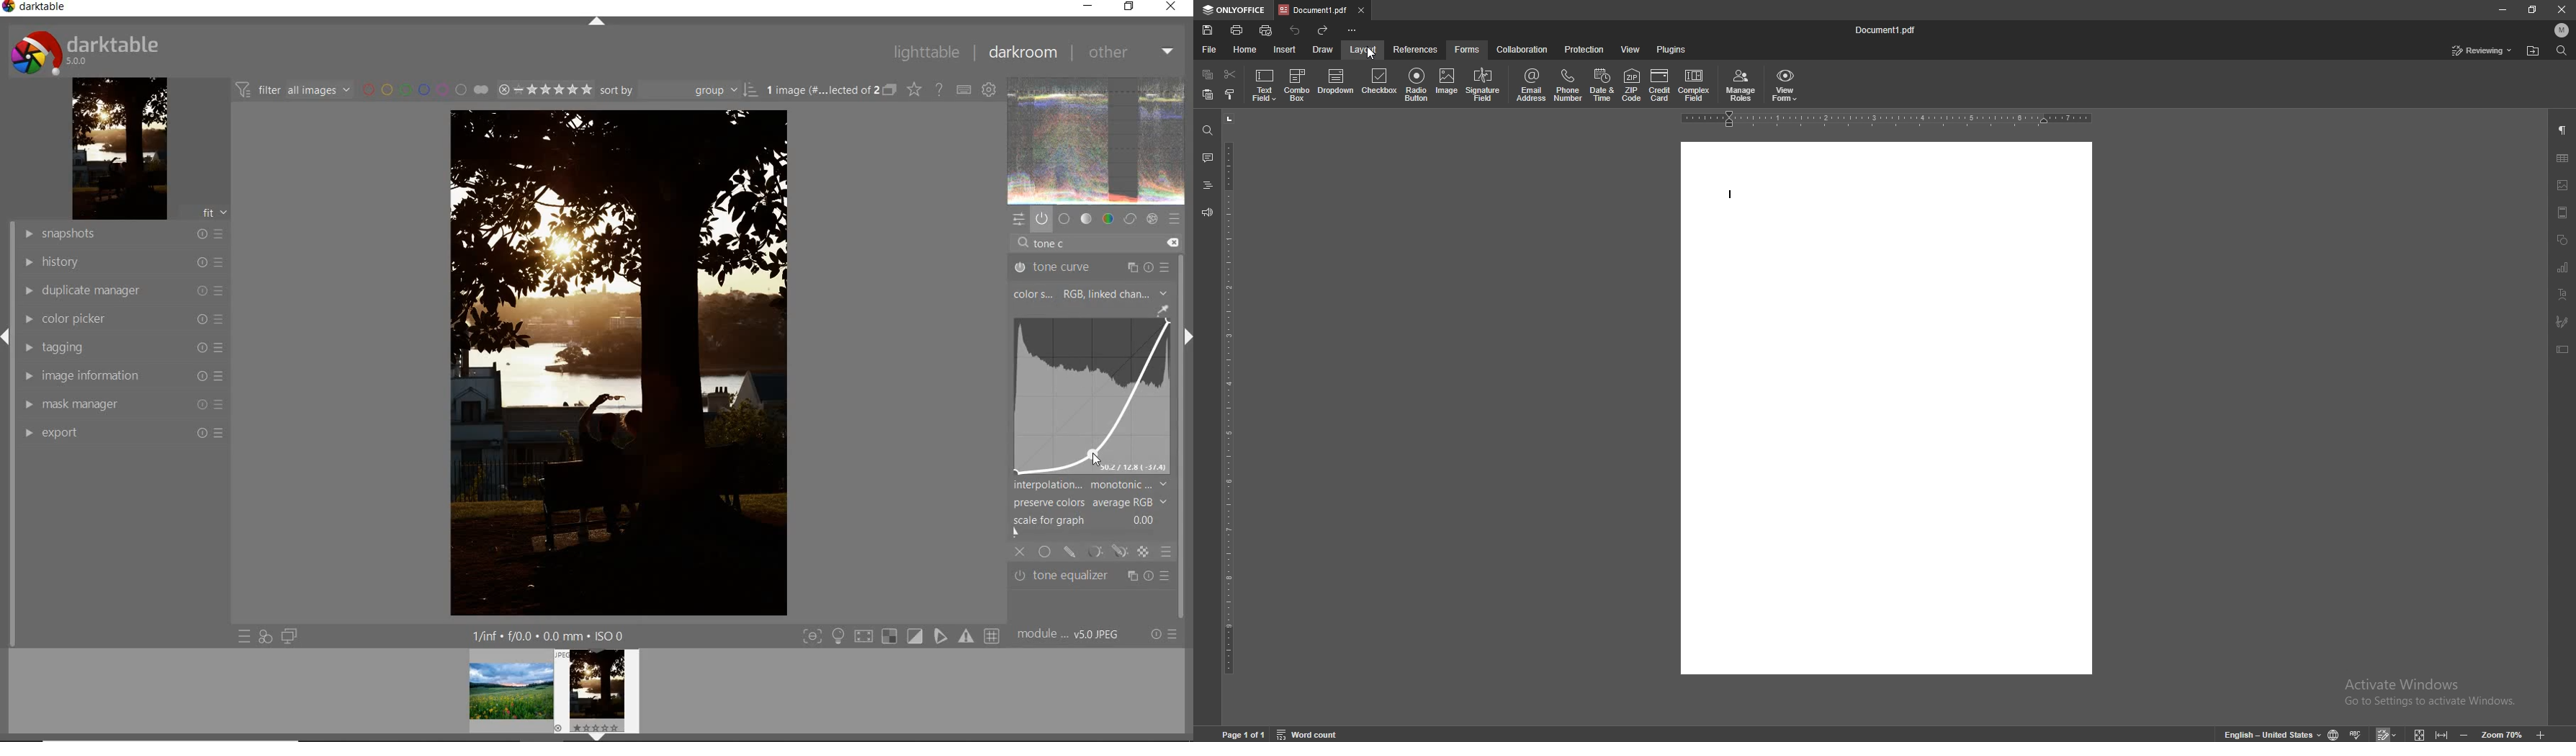 This screenshot has width=2576, height=756. I want to click on find, so click(1208, 132).